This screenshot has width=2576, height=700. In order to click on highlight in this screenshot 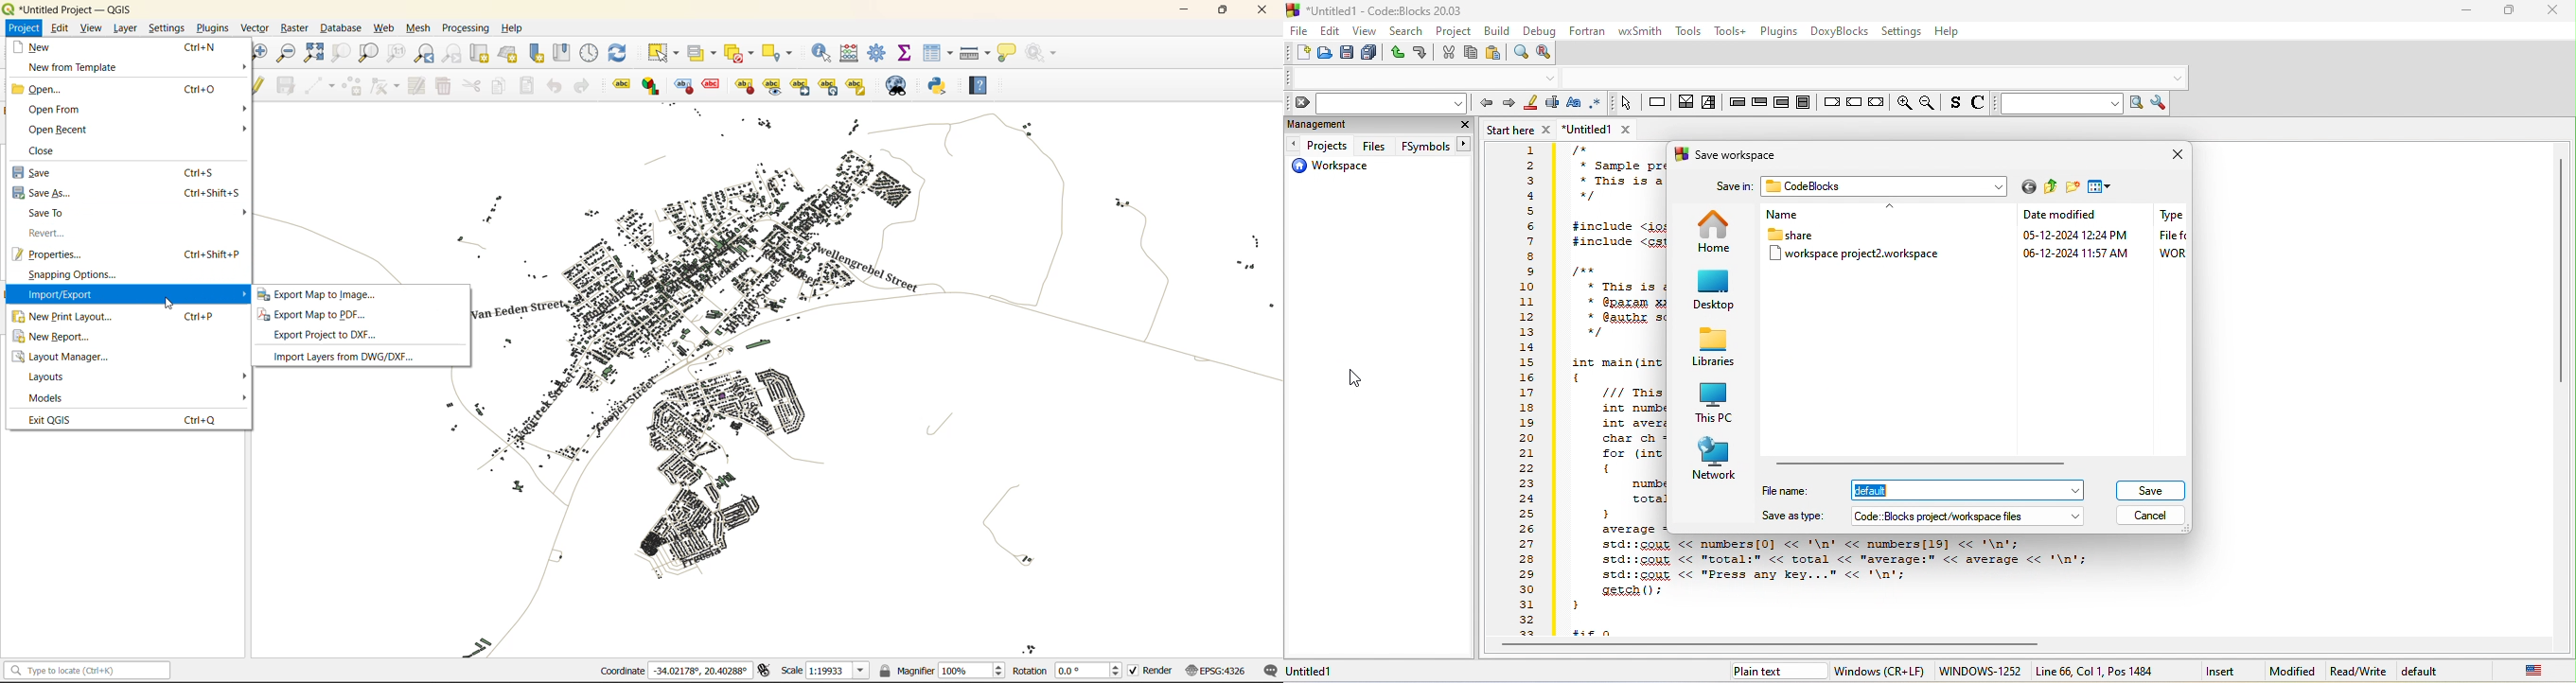, I will do `click(1530, 105)`.